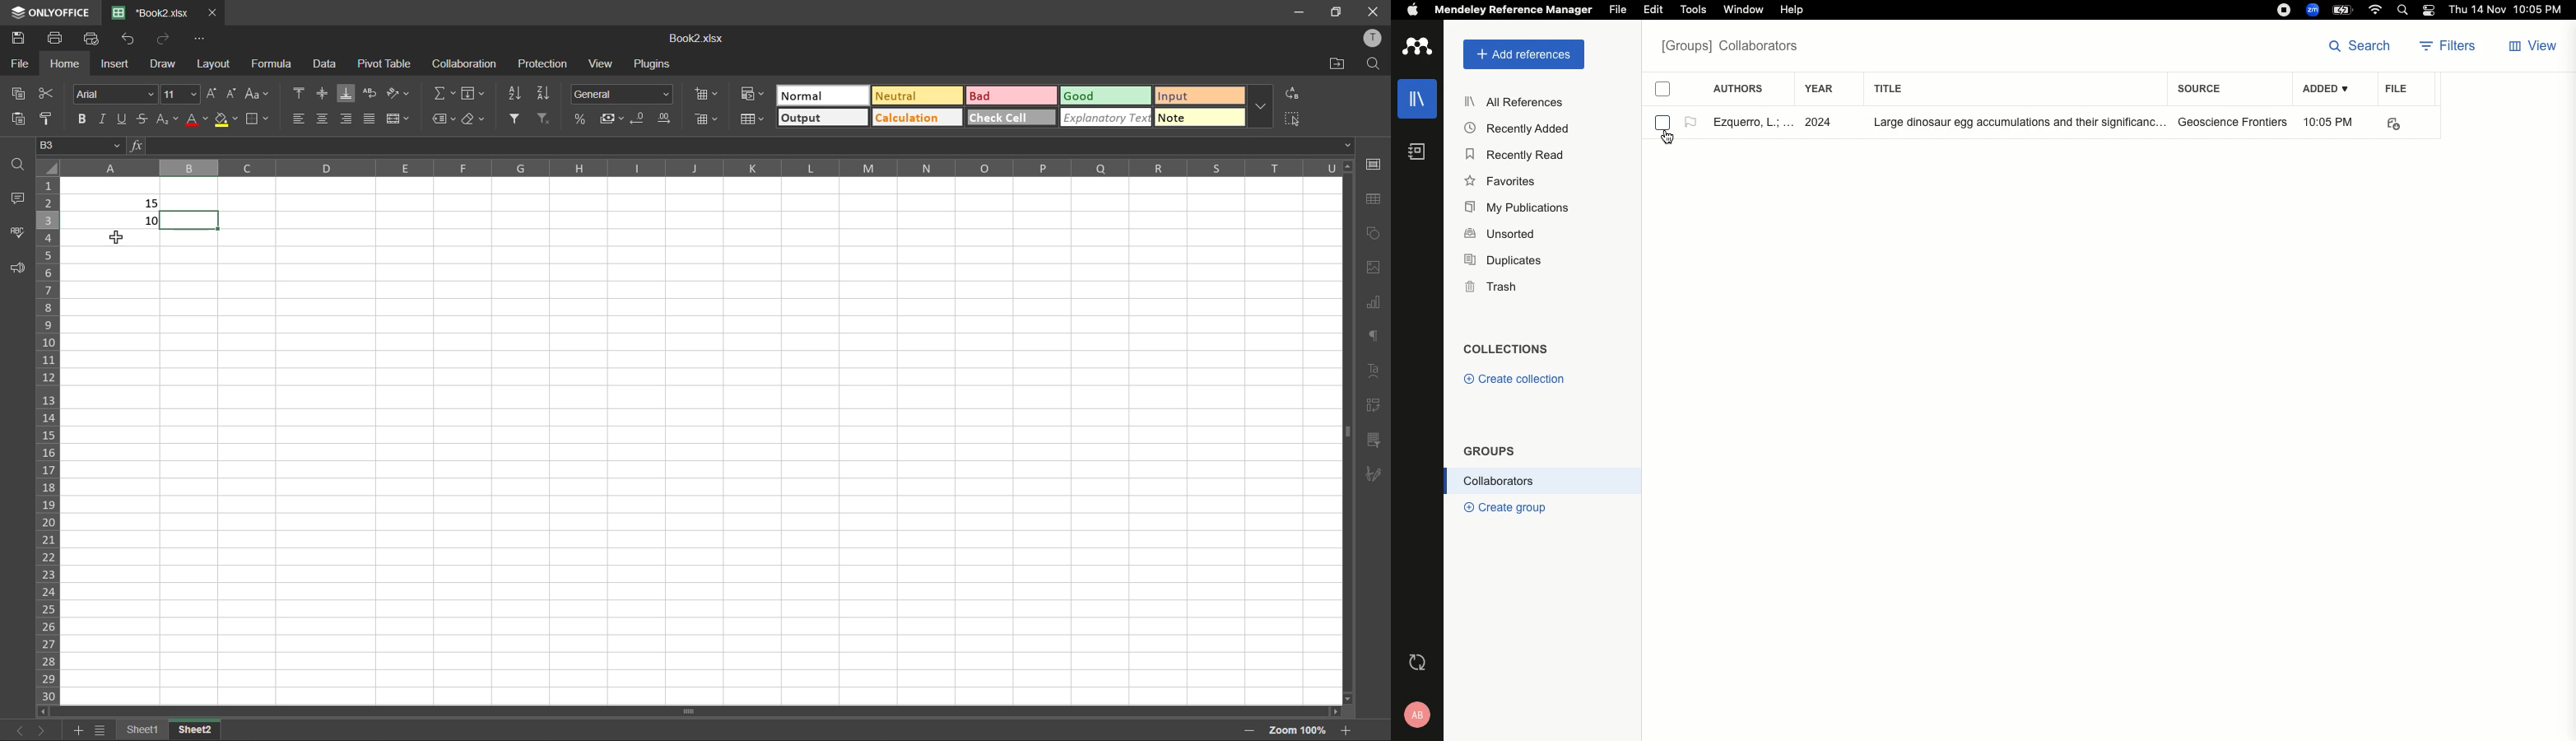 The image size is (2576, 756). What do you see at coordinates (753, 94) in the screenshot?
I see `conditional formatting` at bounding box center [753, 94].